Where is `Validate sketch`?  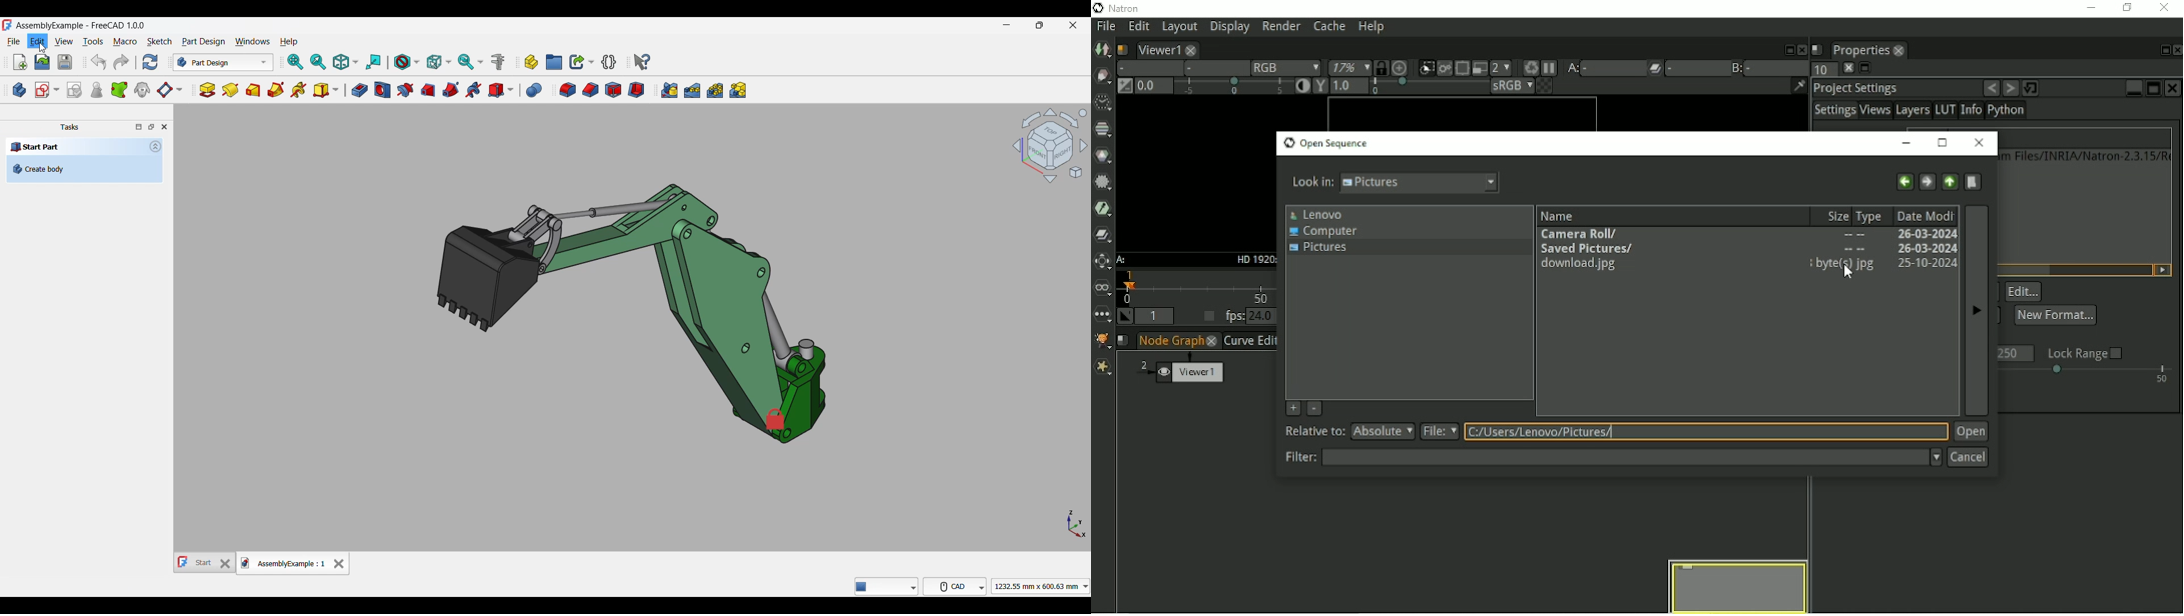
Validate sketch is located at coordinates (74, 90).